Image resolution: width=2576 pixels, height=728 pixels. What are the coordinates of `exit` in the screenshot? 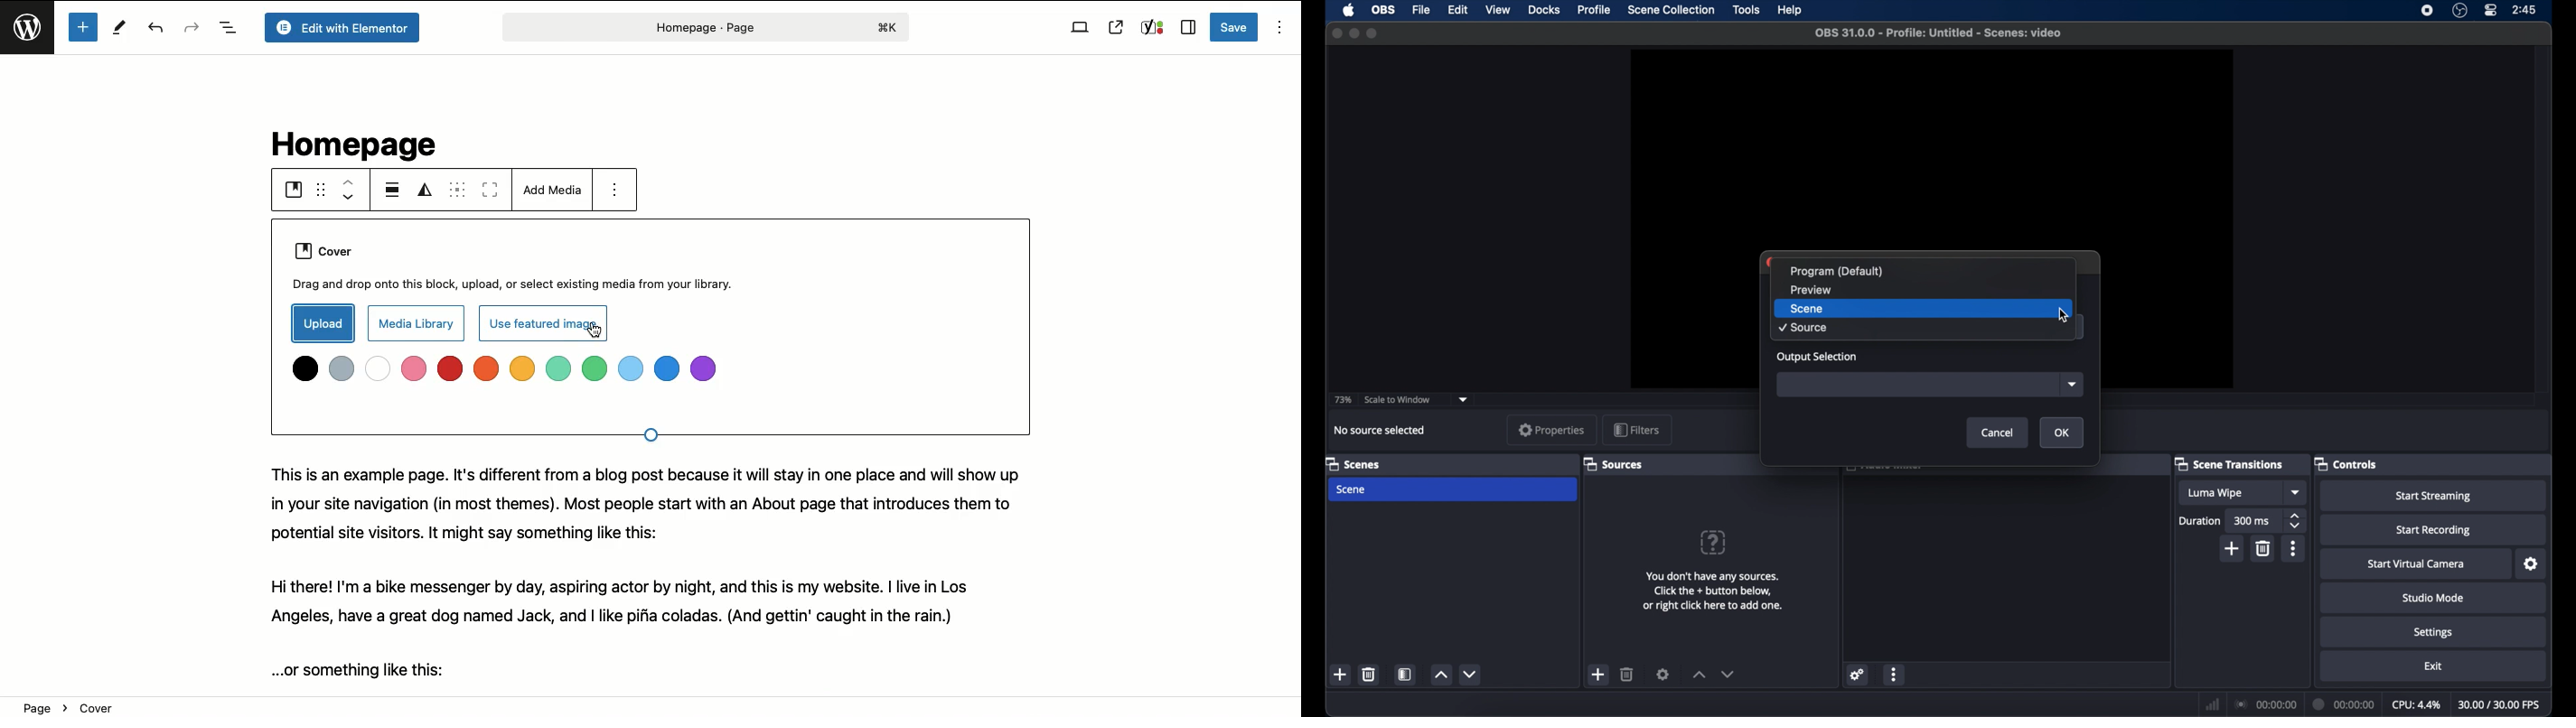 It's located at (2434, 667).